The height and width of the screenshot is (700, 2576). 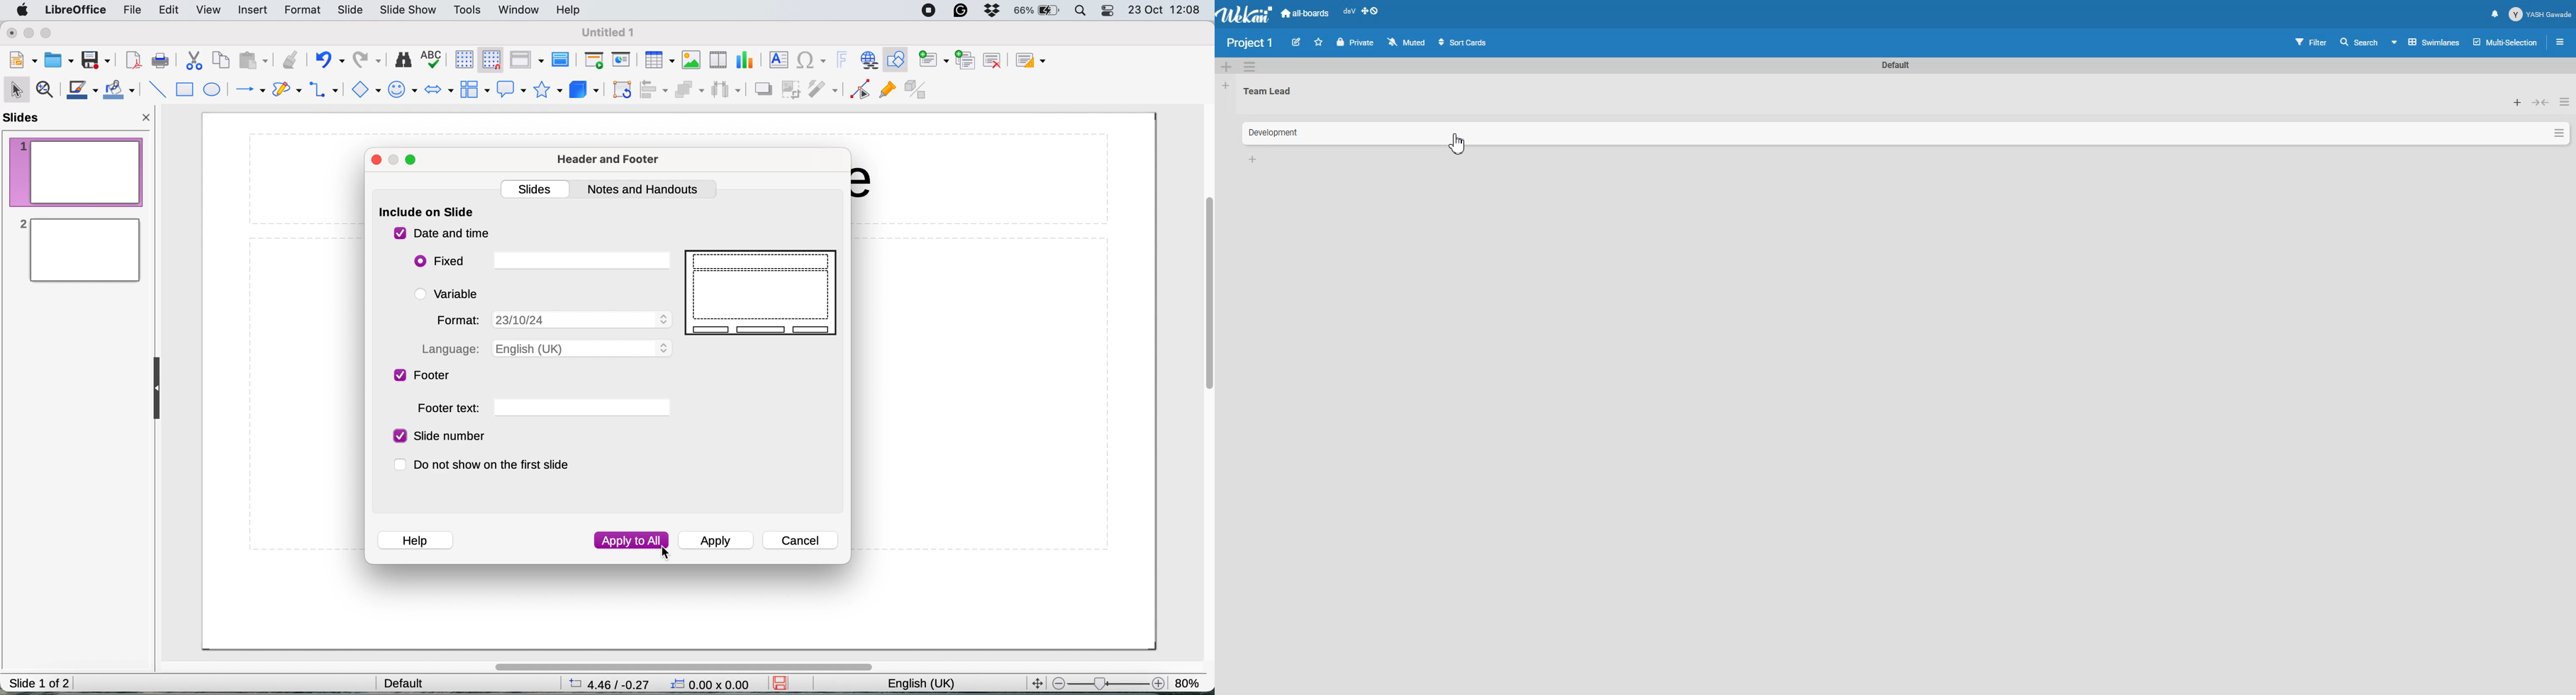 I want to click on dropbox, so click(x=993, y=12).